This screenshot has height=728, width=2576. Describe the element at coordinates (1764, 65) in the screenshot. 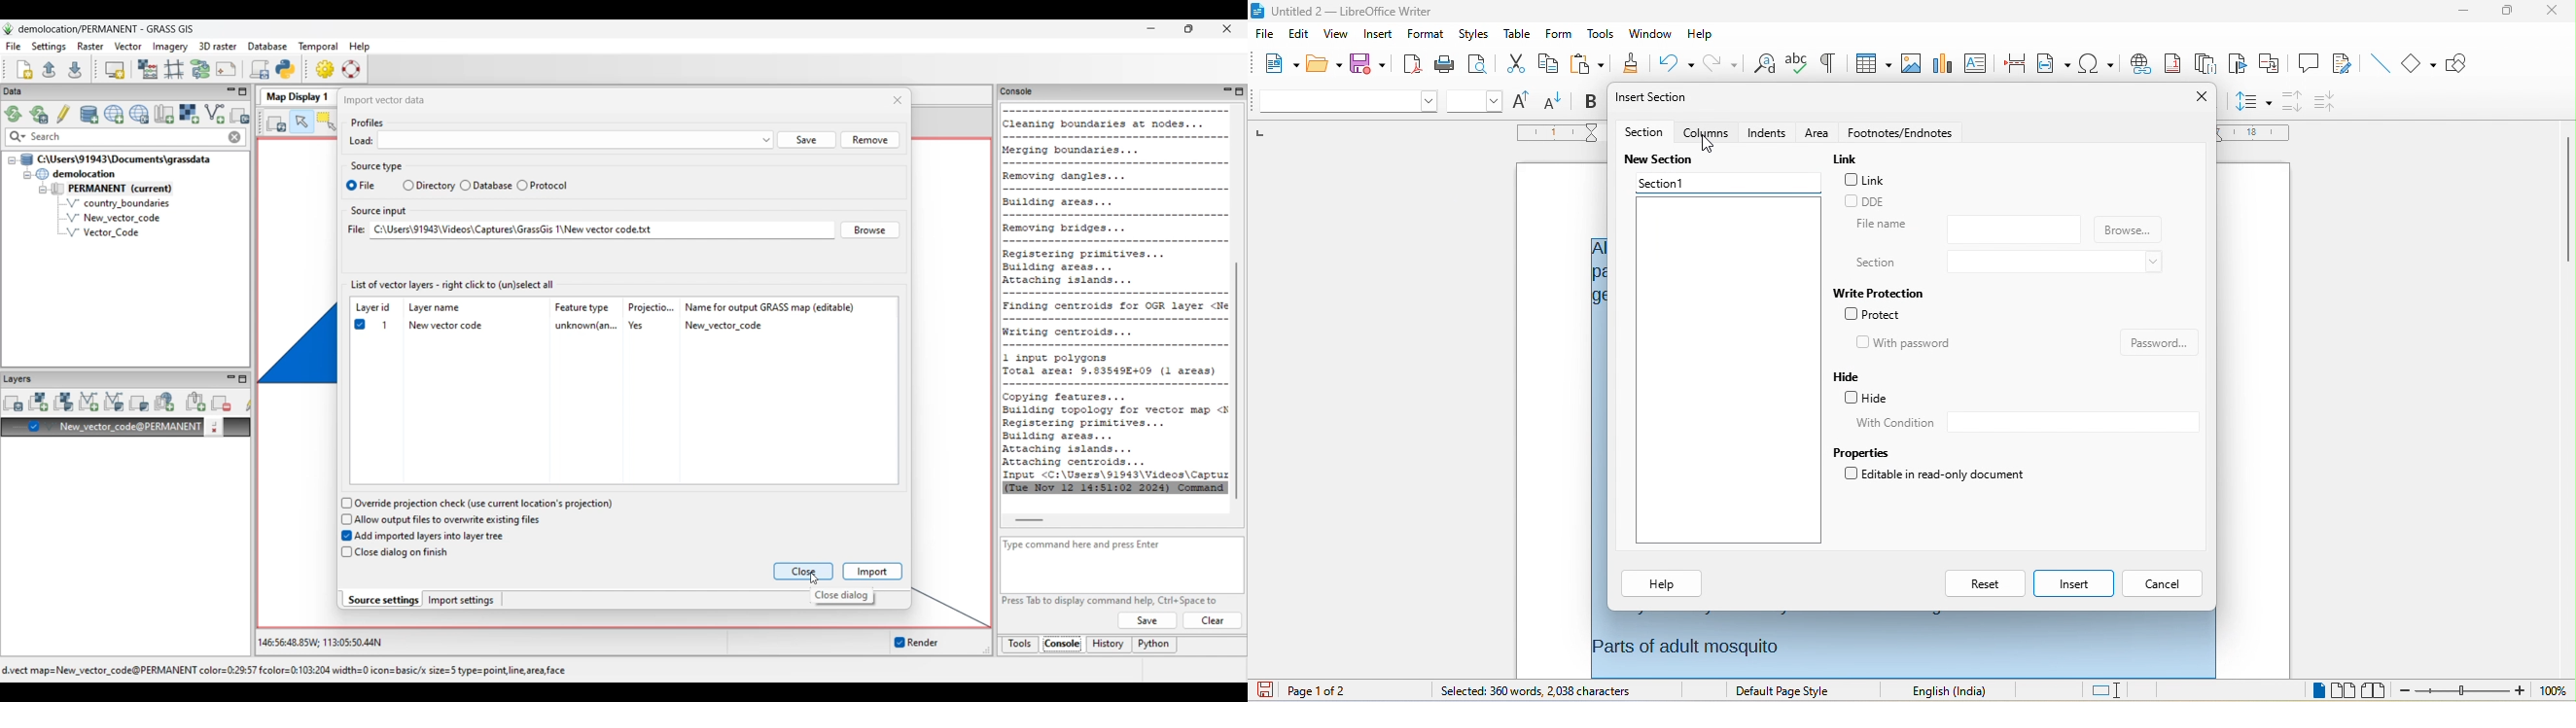

I see `find and replace` at that location.